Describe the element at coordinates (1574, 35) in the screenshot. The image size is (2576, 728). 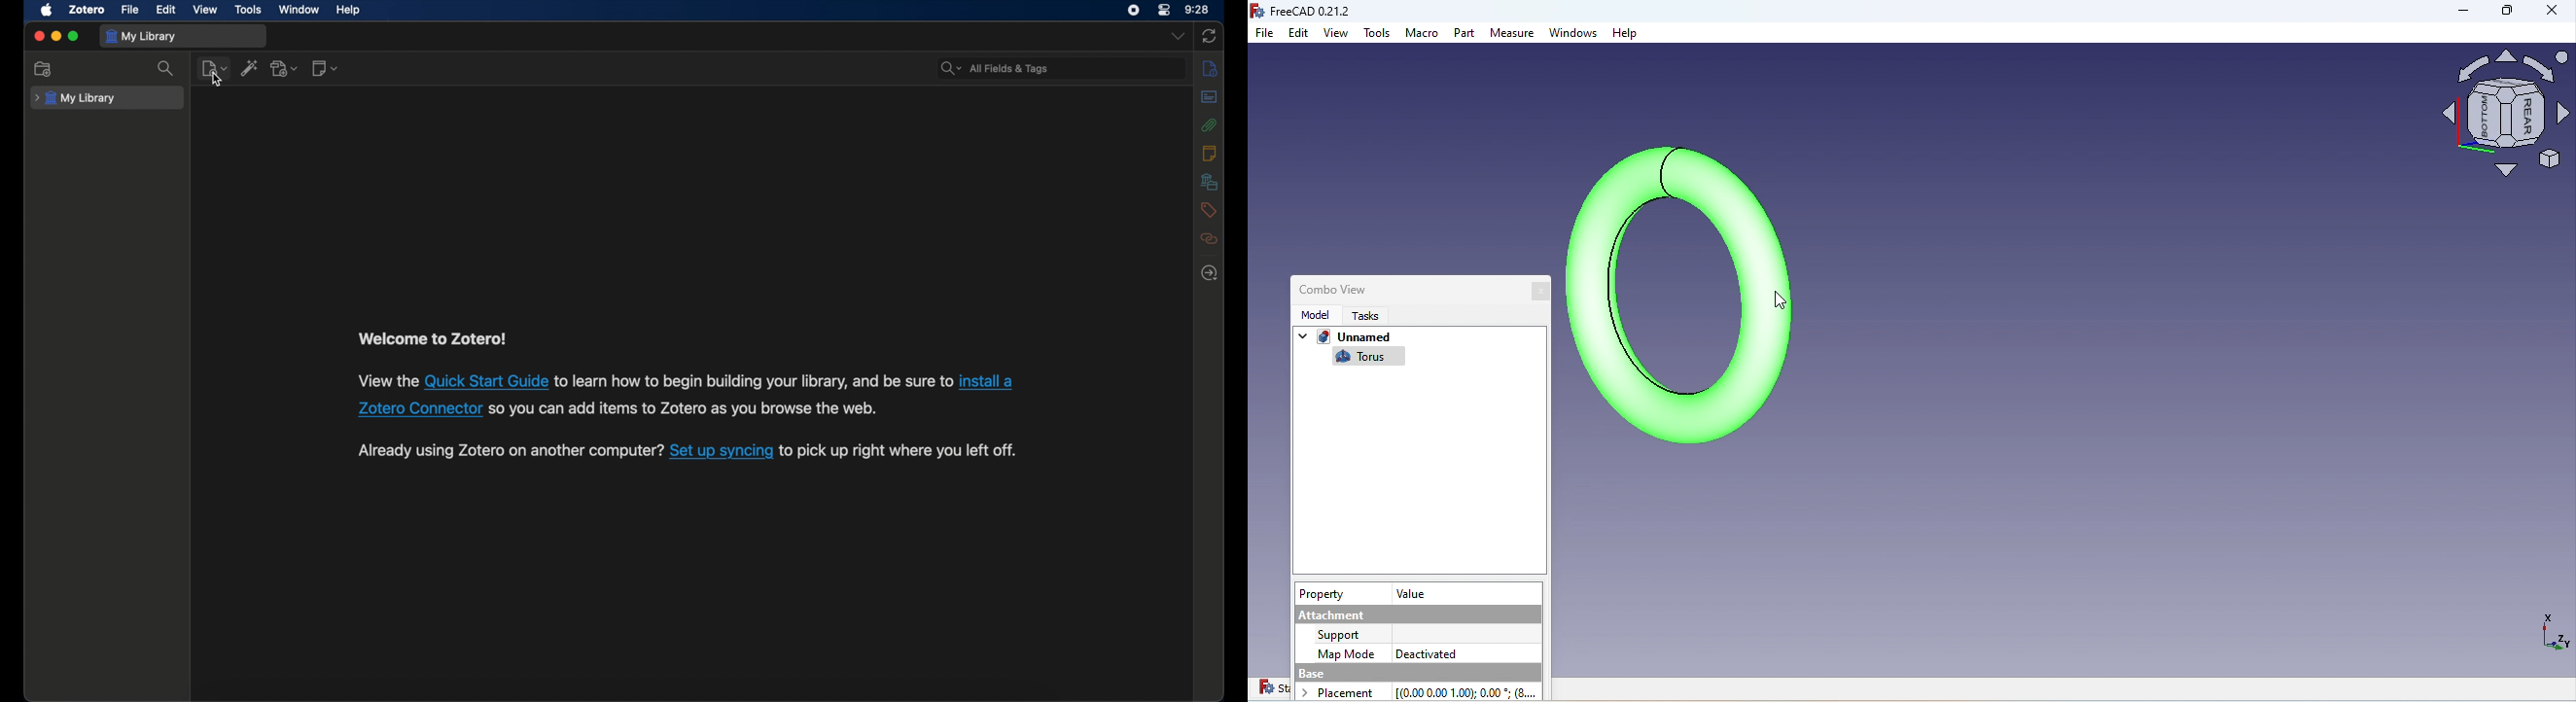
I see `Windows` at that location.